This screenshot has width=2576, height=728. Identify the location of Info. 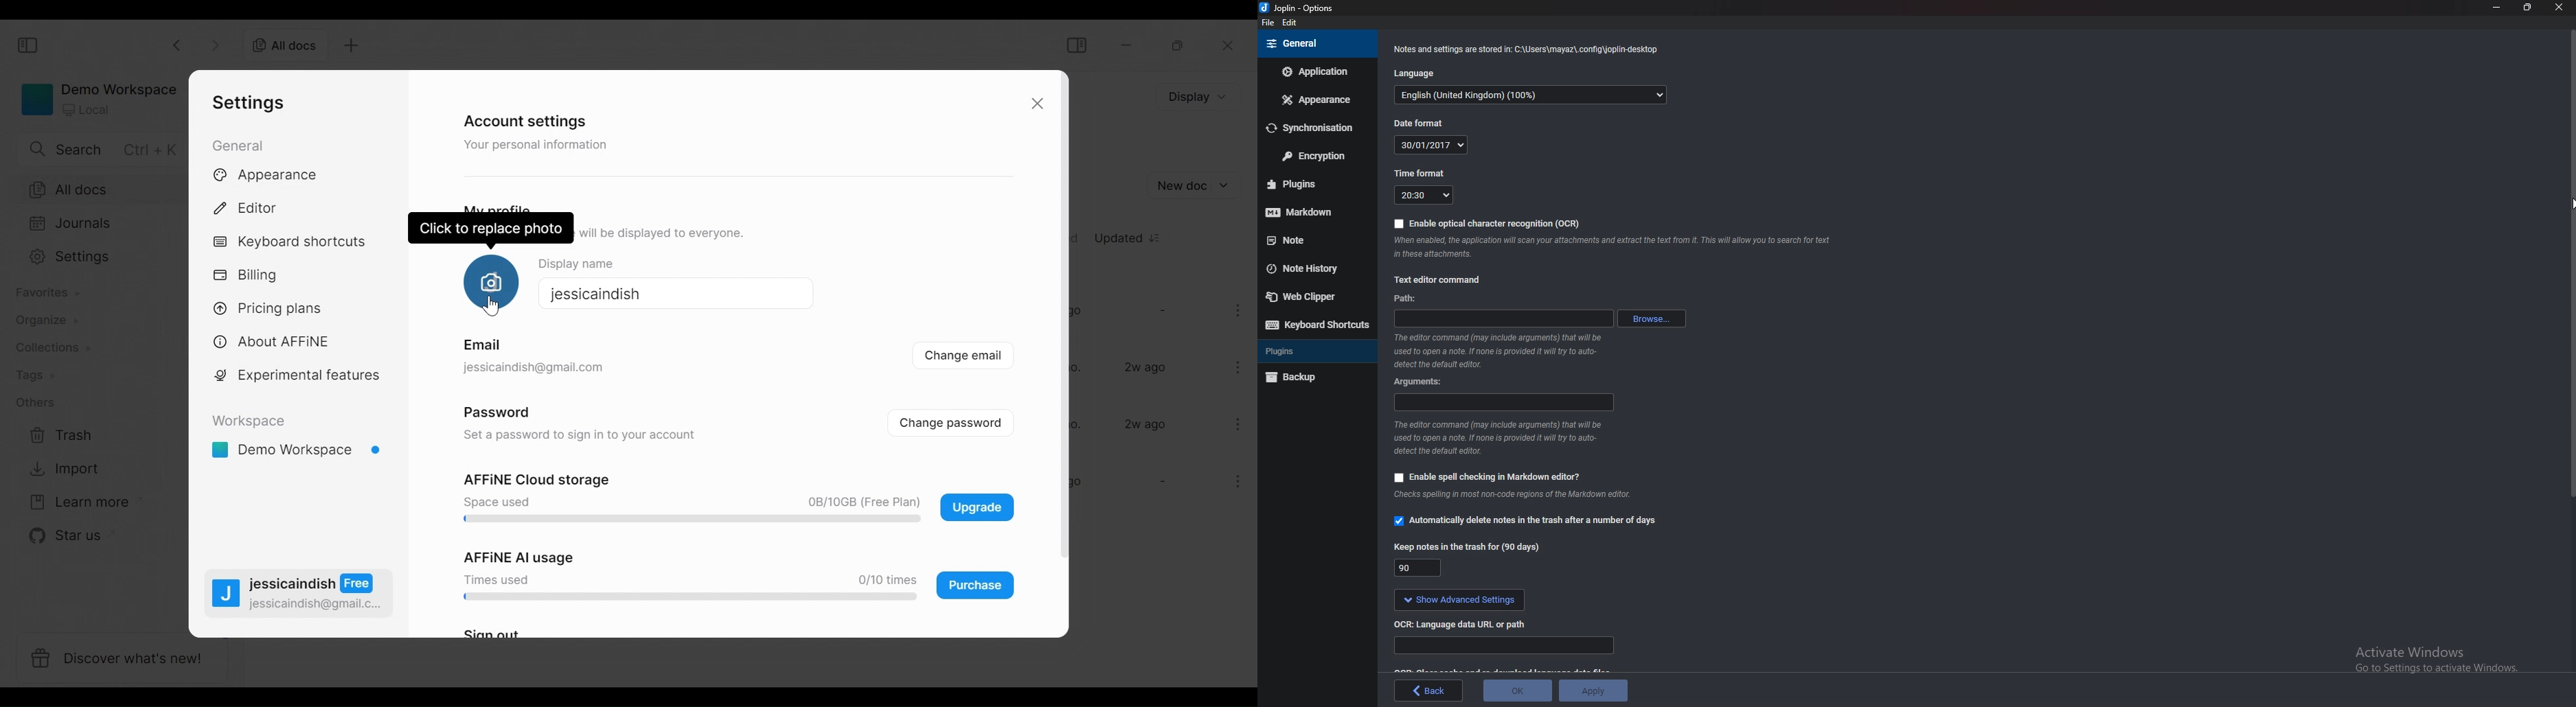
(1501, 351).